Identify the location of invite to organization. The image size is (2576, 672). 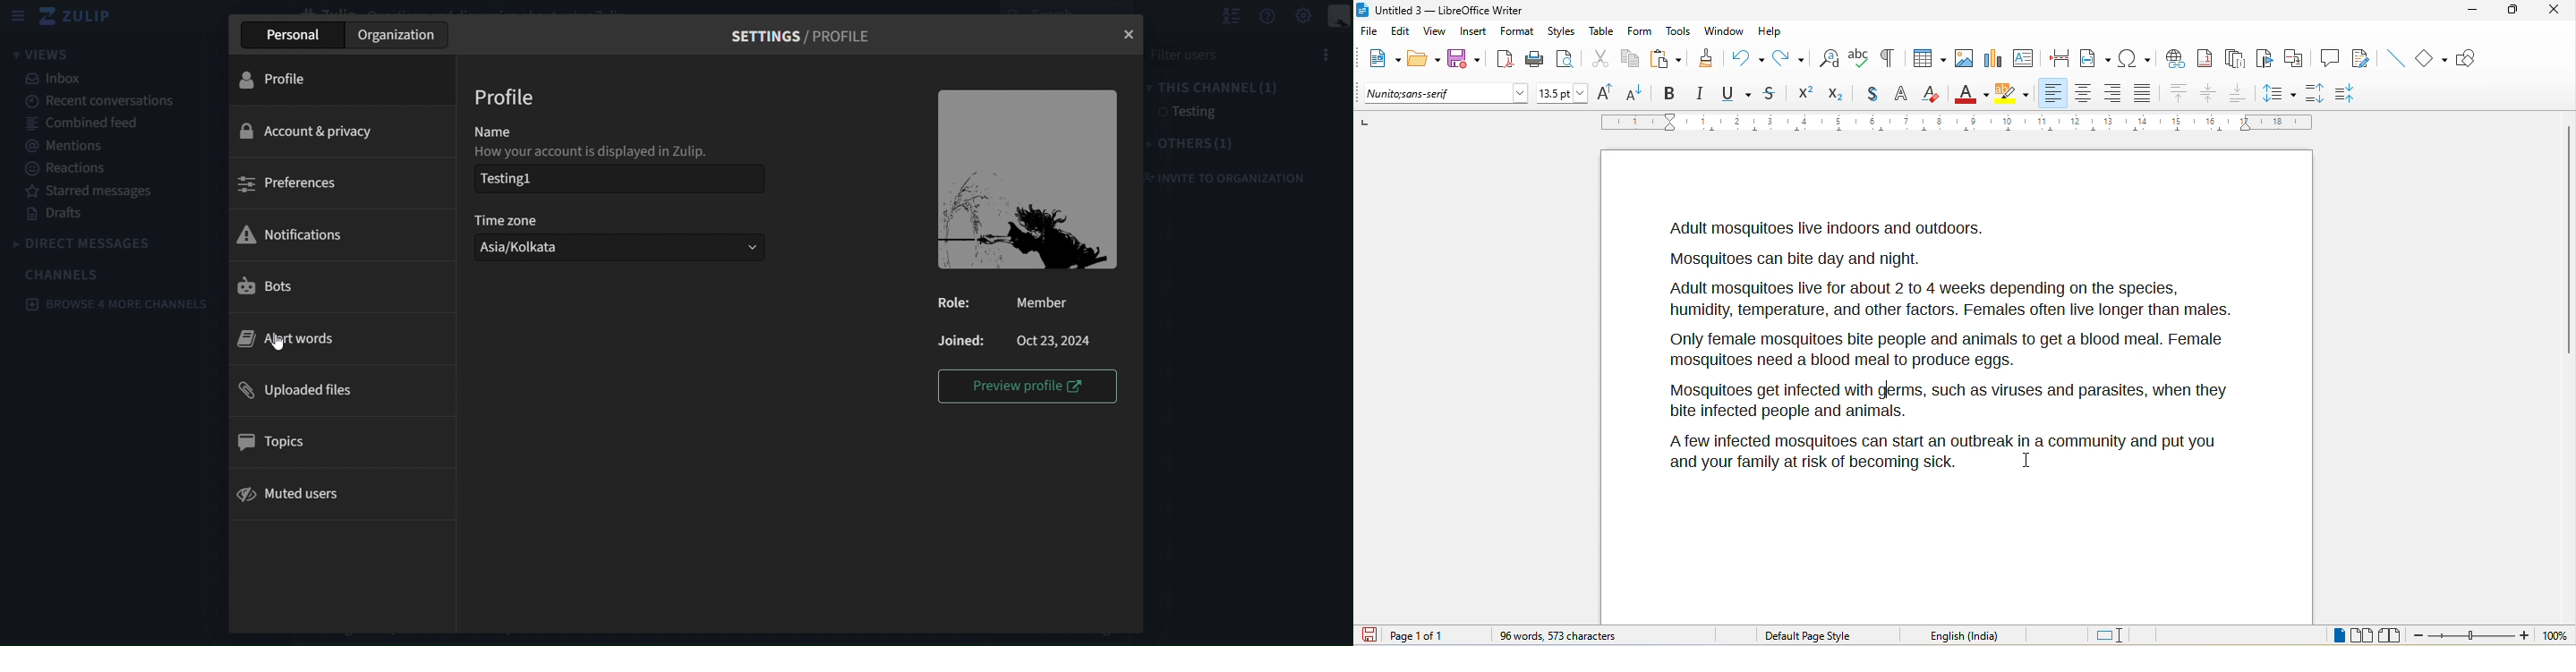
(1223, 179).